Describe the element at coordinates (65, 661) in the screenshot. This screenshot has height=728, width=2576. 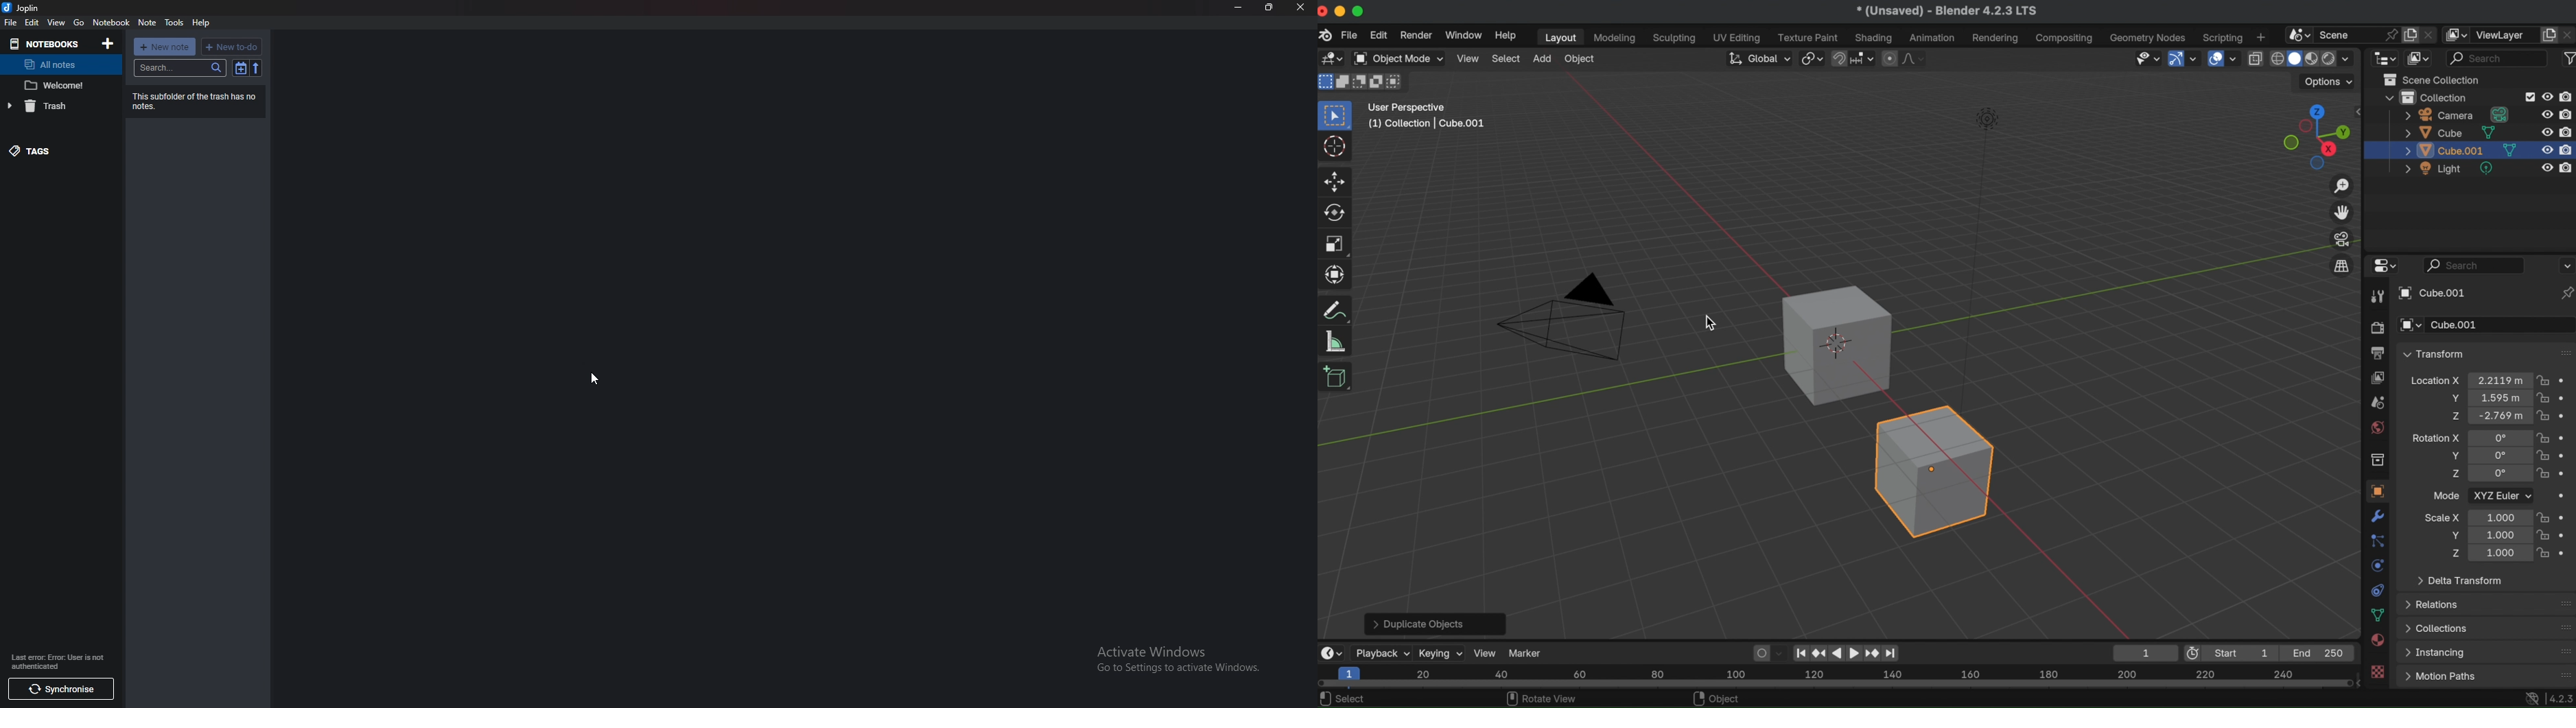
I see `Last enor: Eror: User is not authenticated` at that location.